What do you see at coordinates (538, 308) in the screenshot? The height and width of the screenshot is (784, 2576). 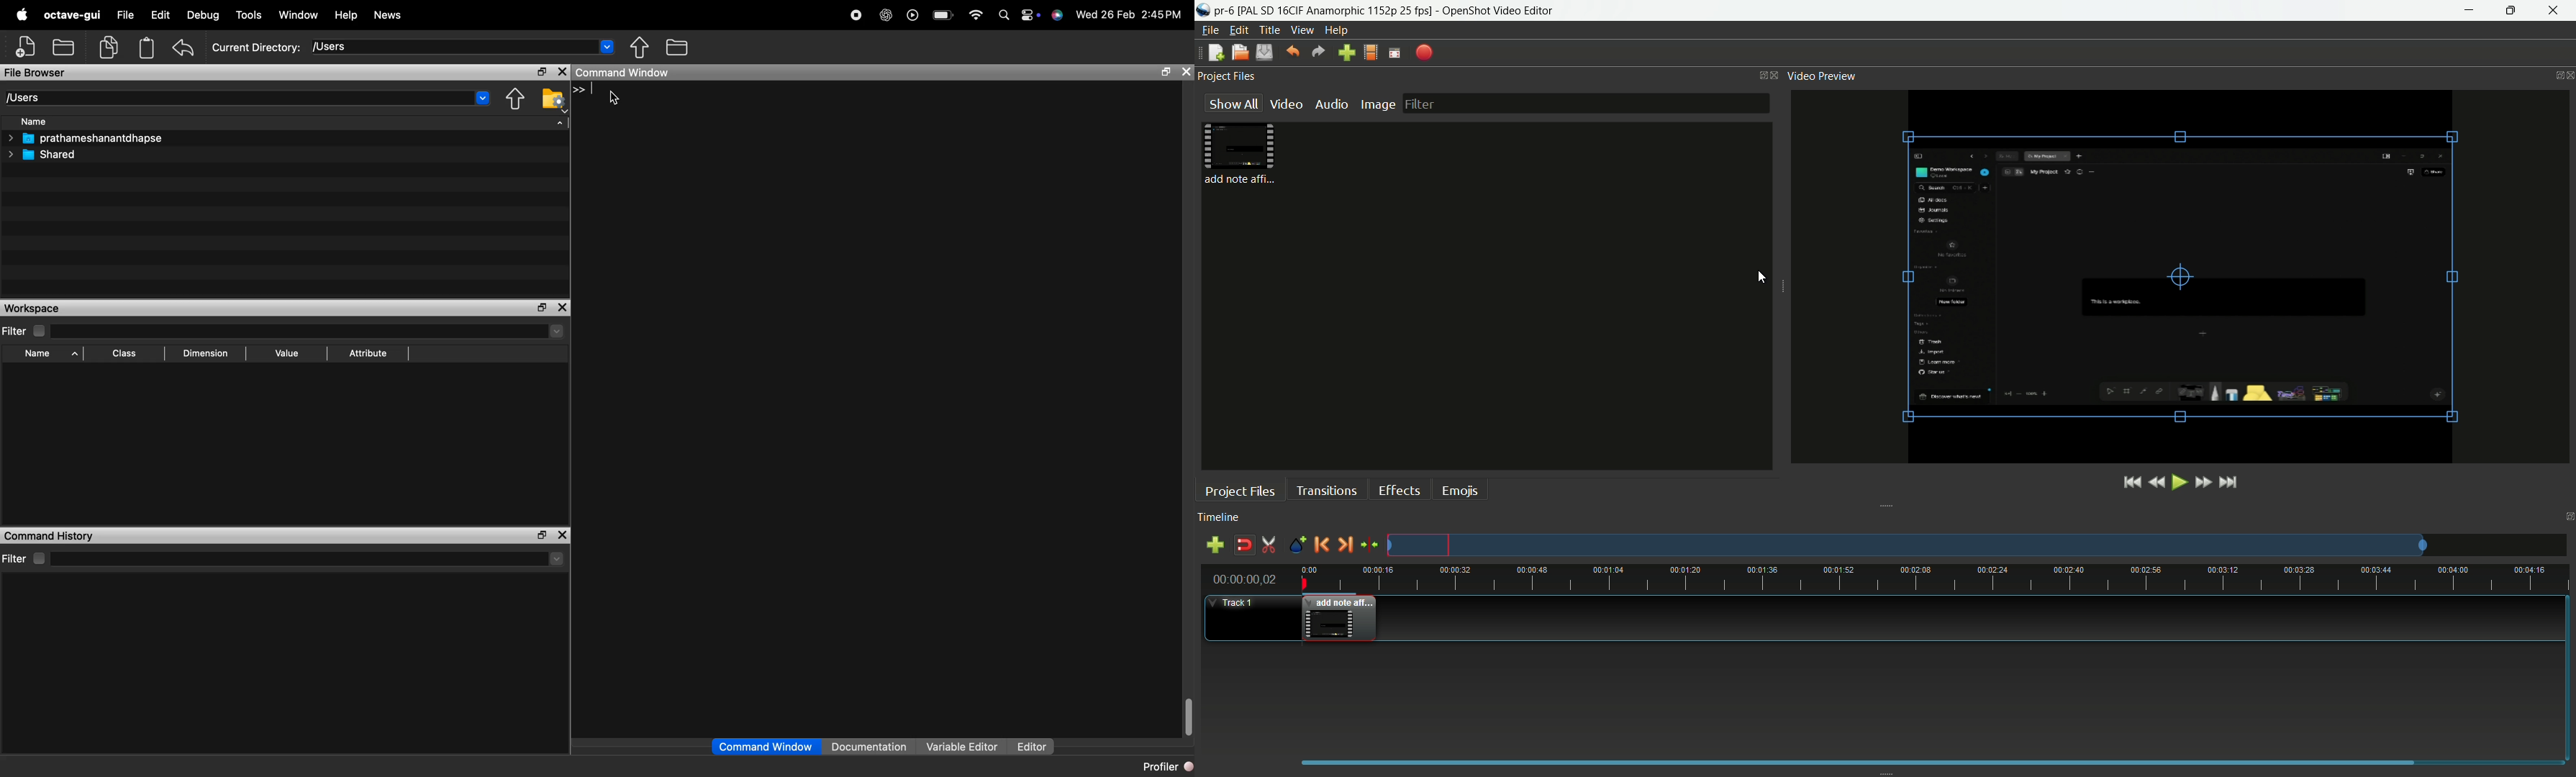 I see `maximise` at bounding box center [538, 308].